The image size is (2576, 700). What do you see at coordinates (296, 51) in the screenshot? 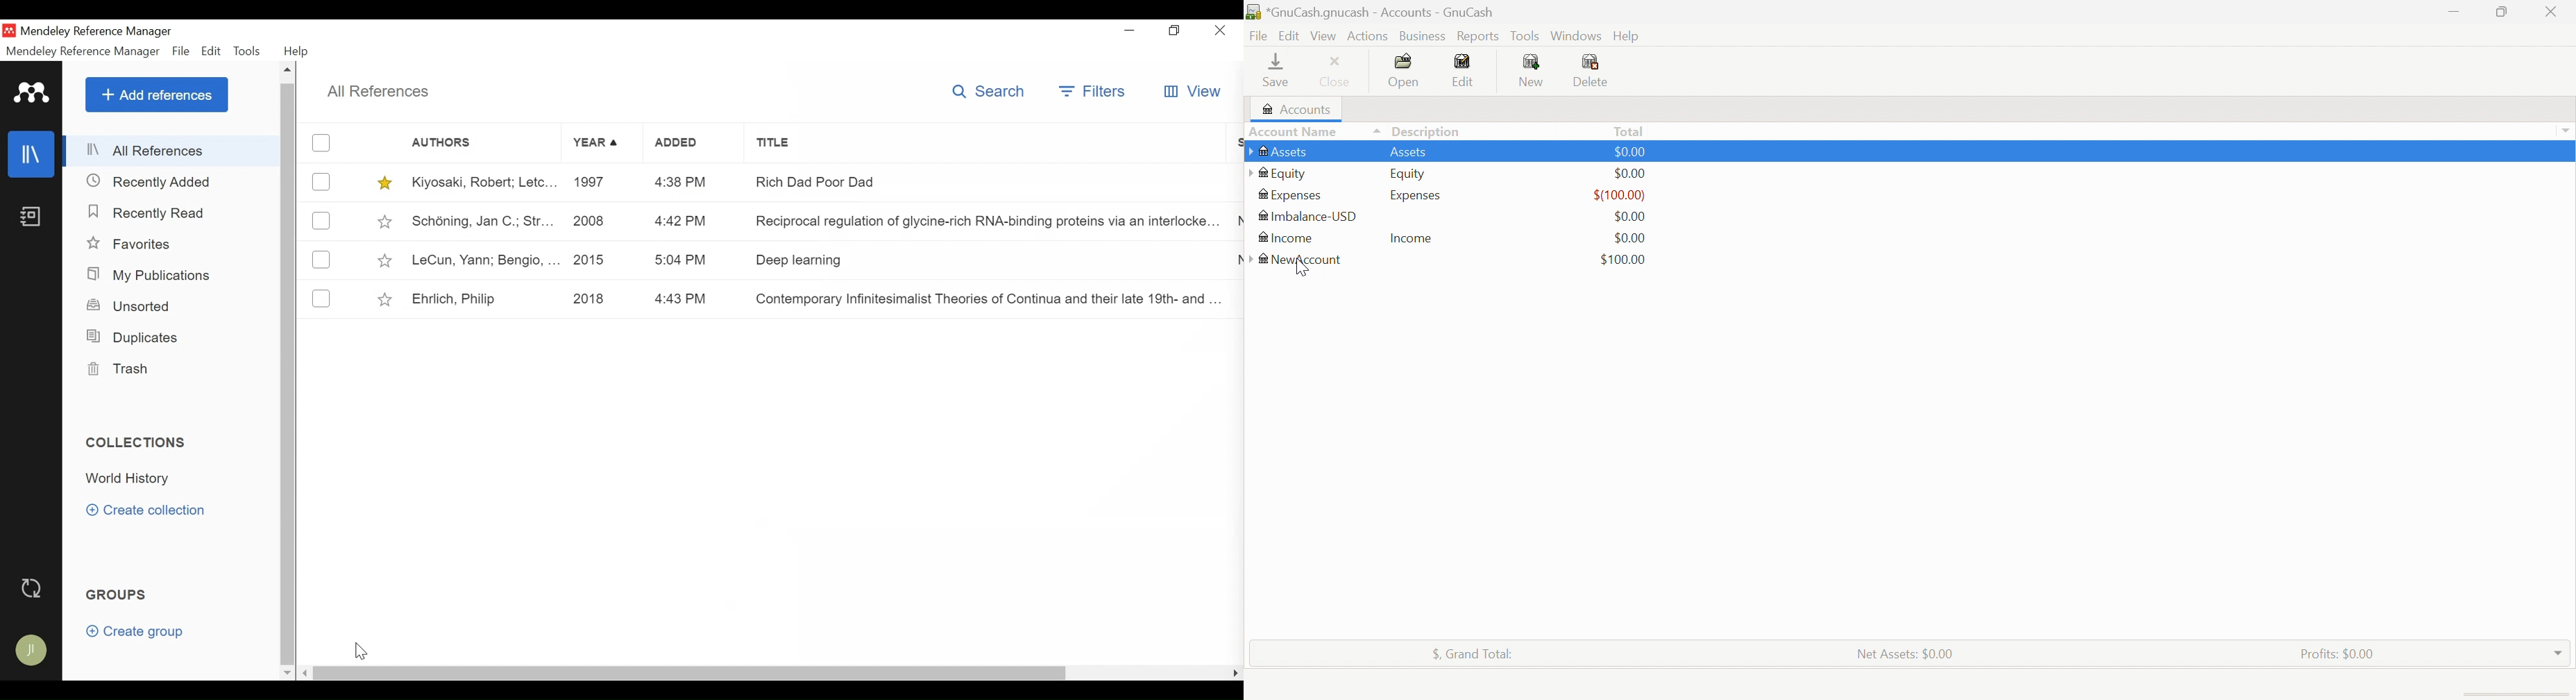
I see `Help` at bounding box center [296, 51].